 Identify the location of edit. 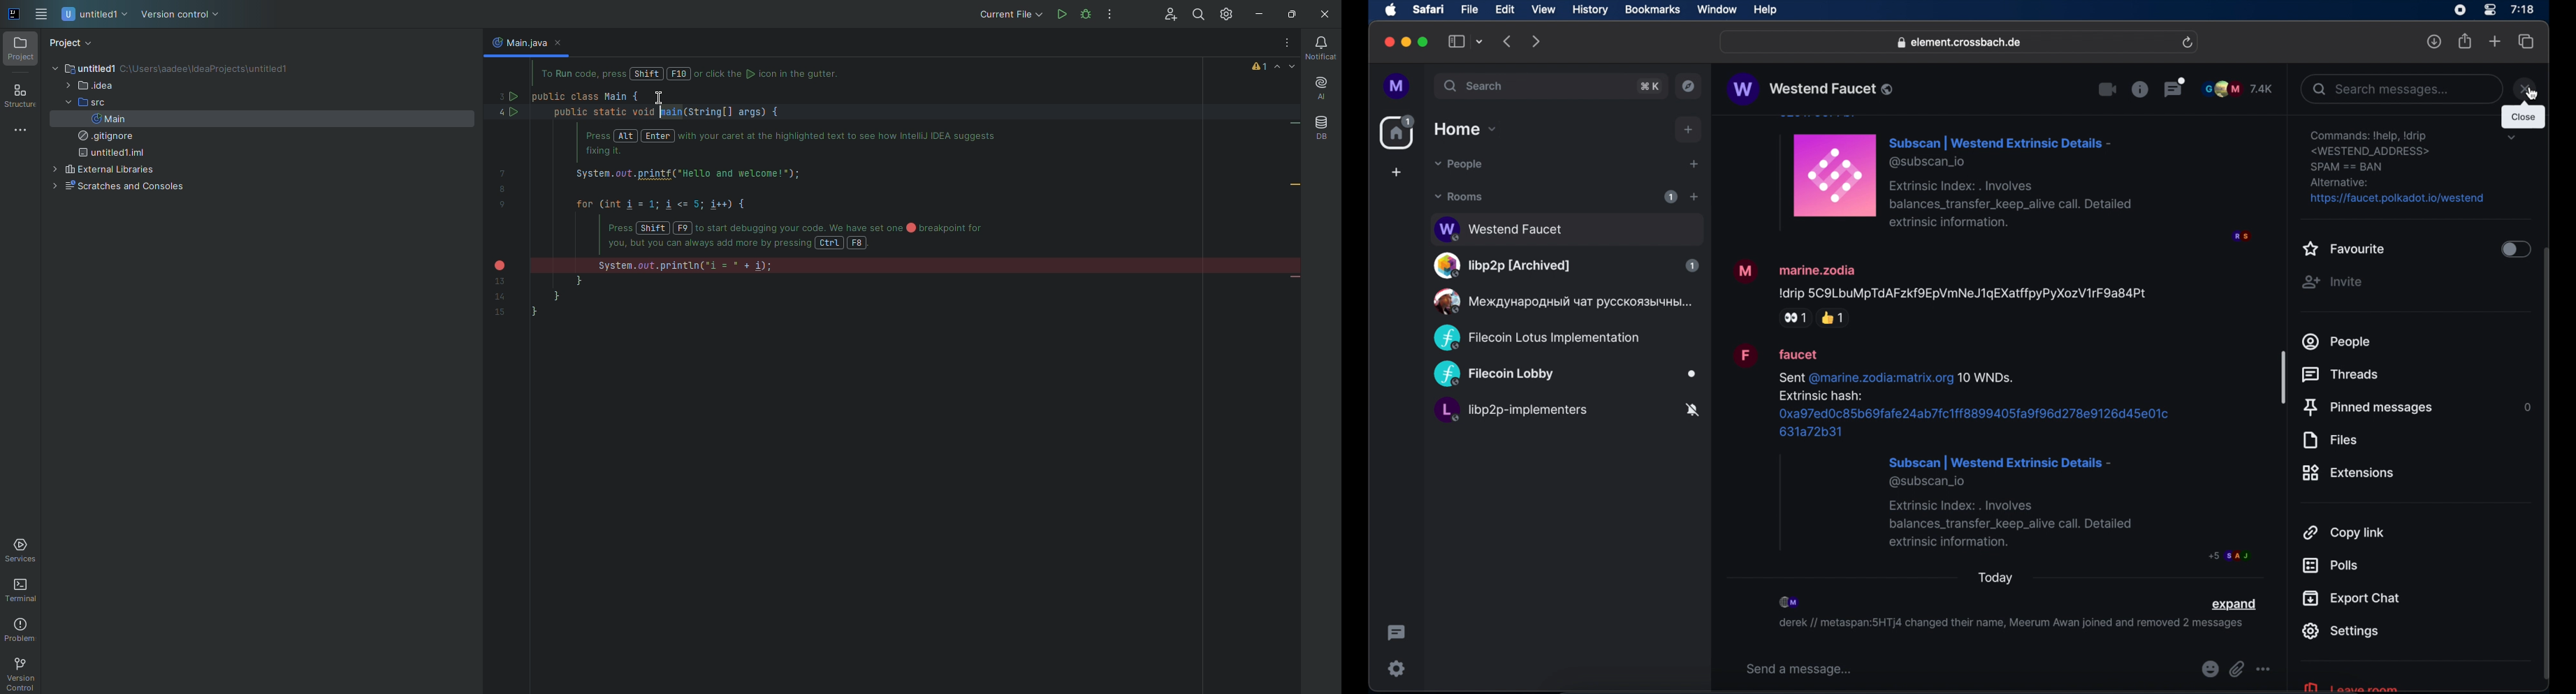
(1505, 9).